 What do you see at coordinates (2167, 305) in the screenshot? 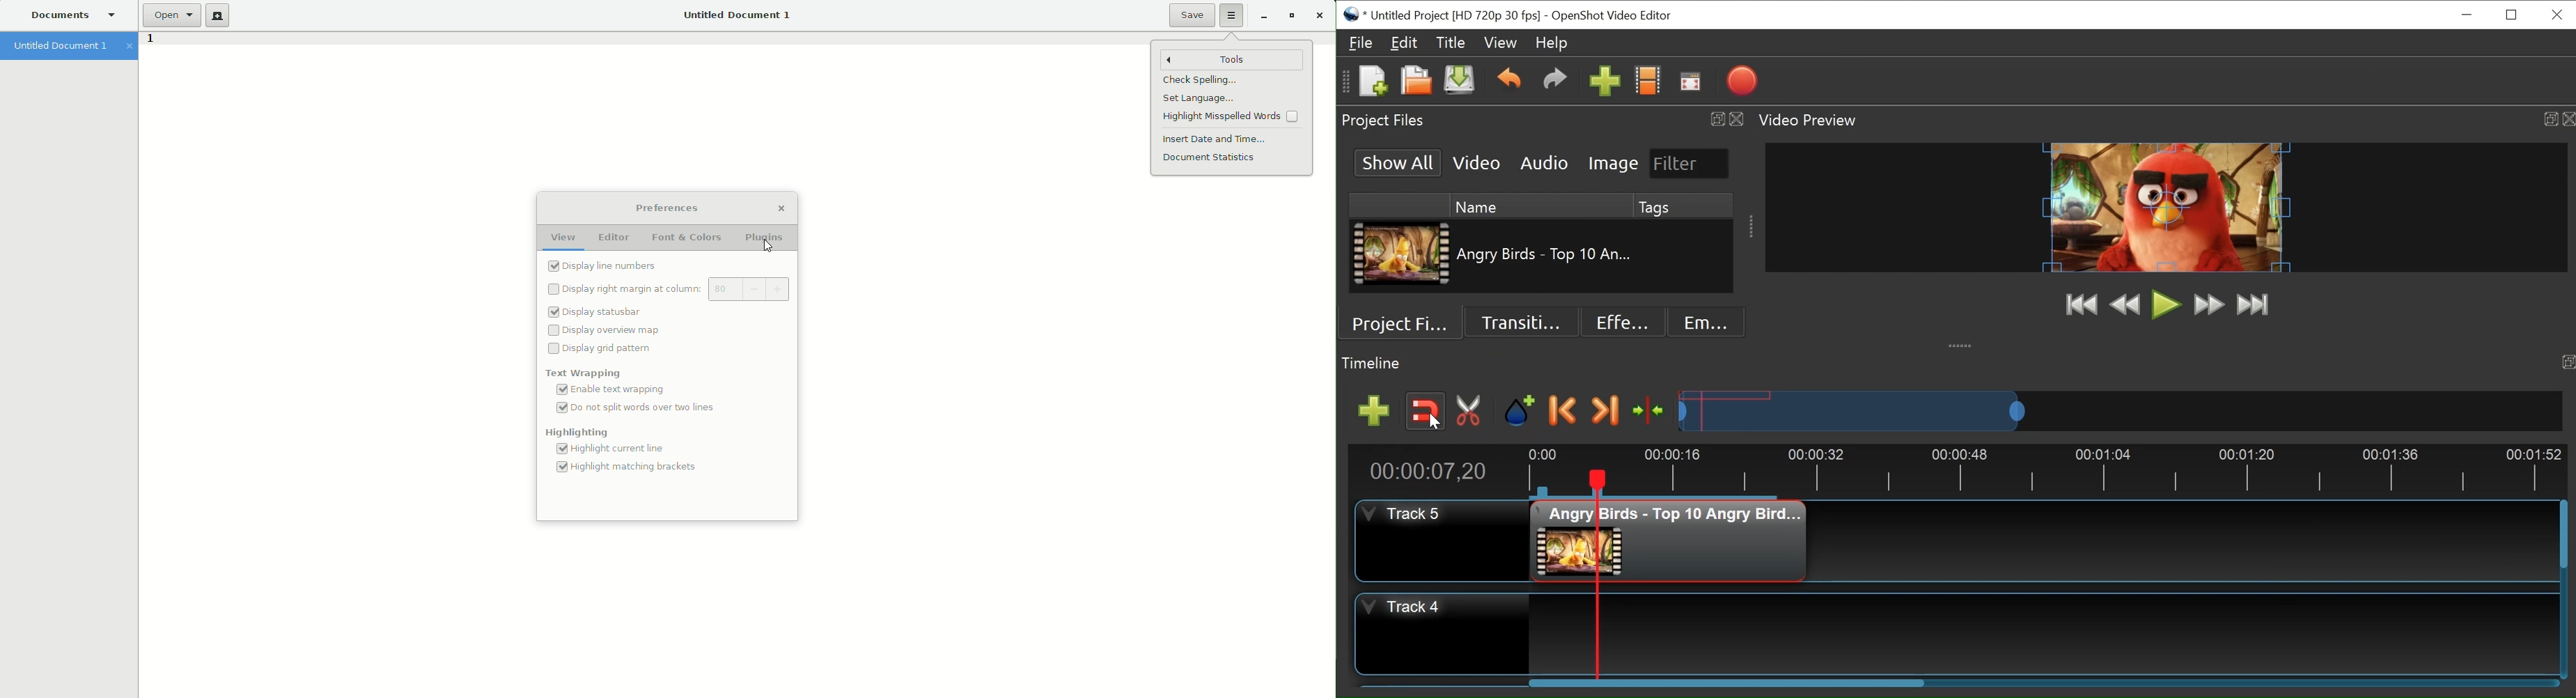
I see `Play` at bounding box center [2167, 305].